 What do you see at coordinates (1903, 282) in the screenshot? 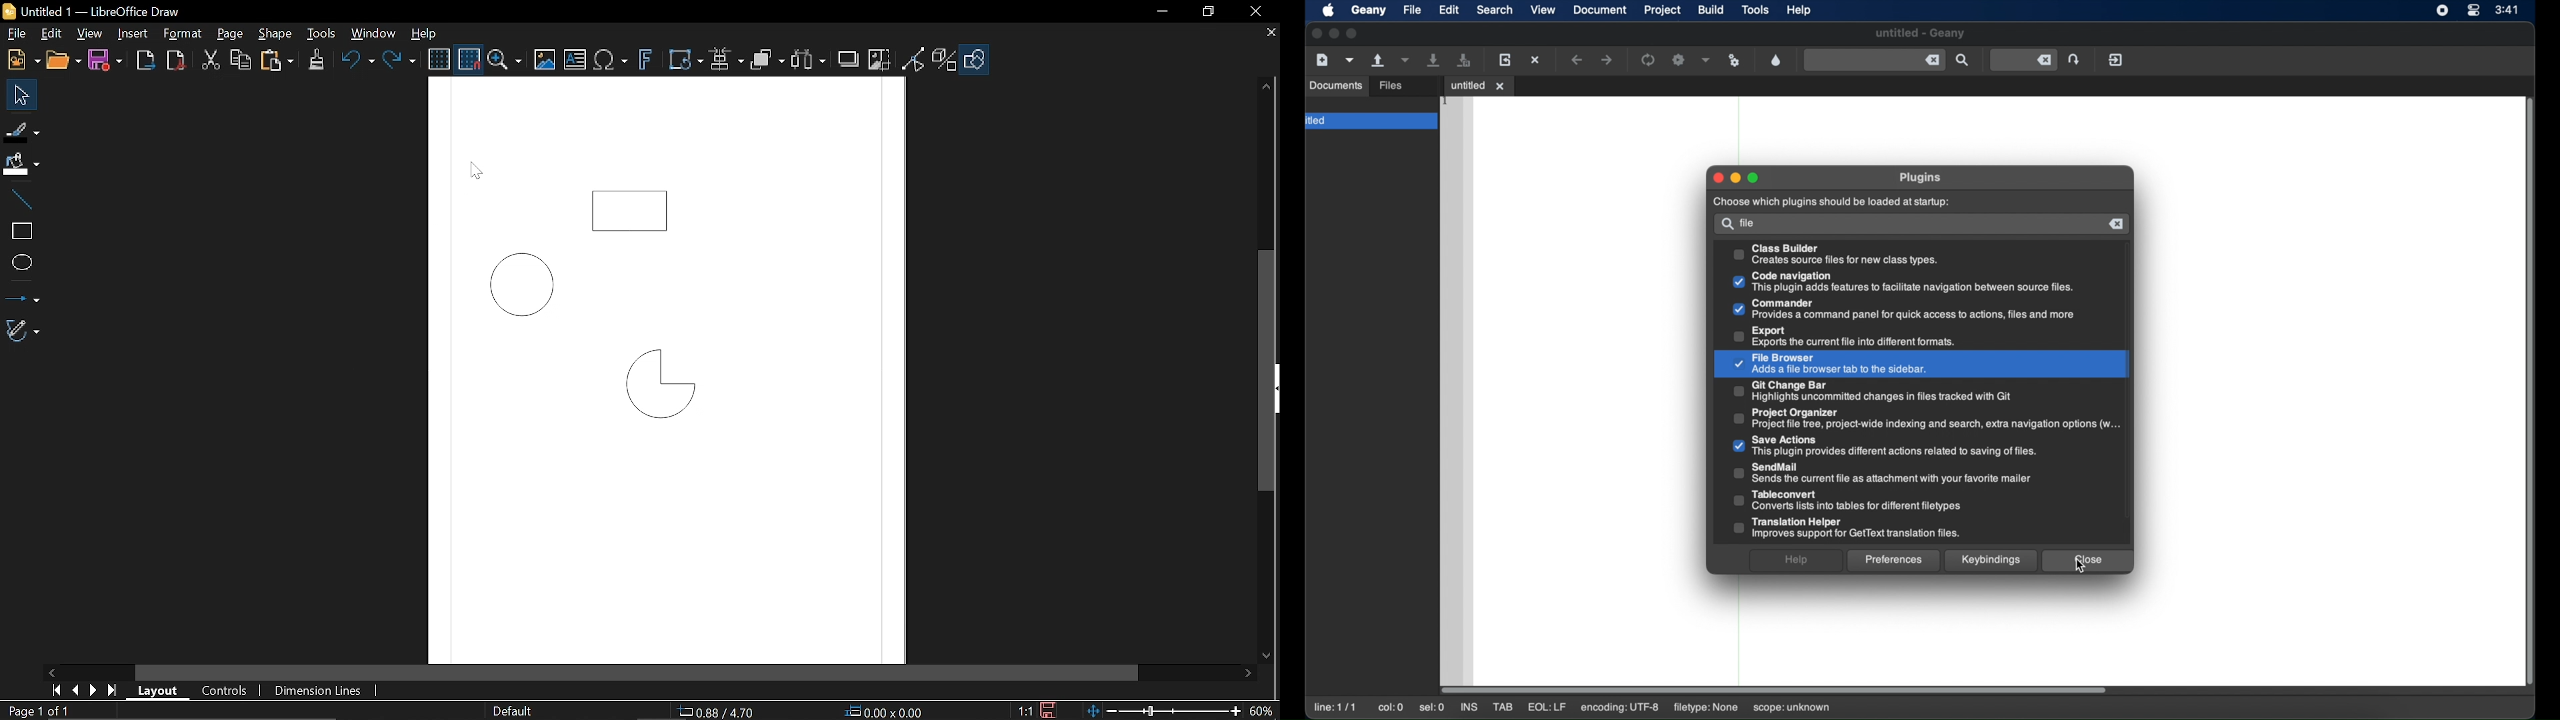
I see `` at bounding box center [1903, 282].